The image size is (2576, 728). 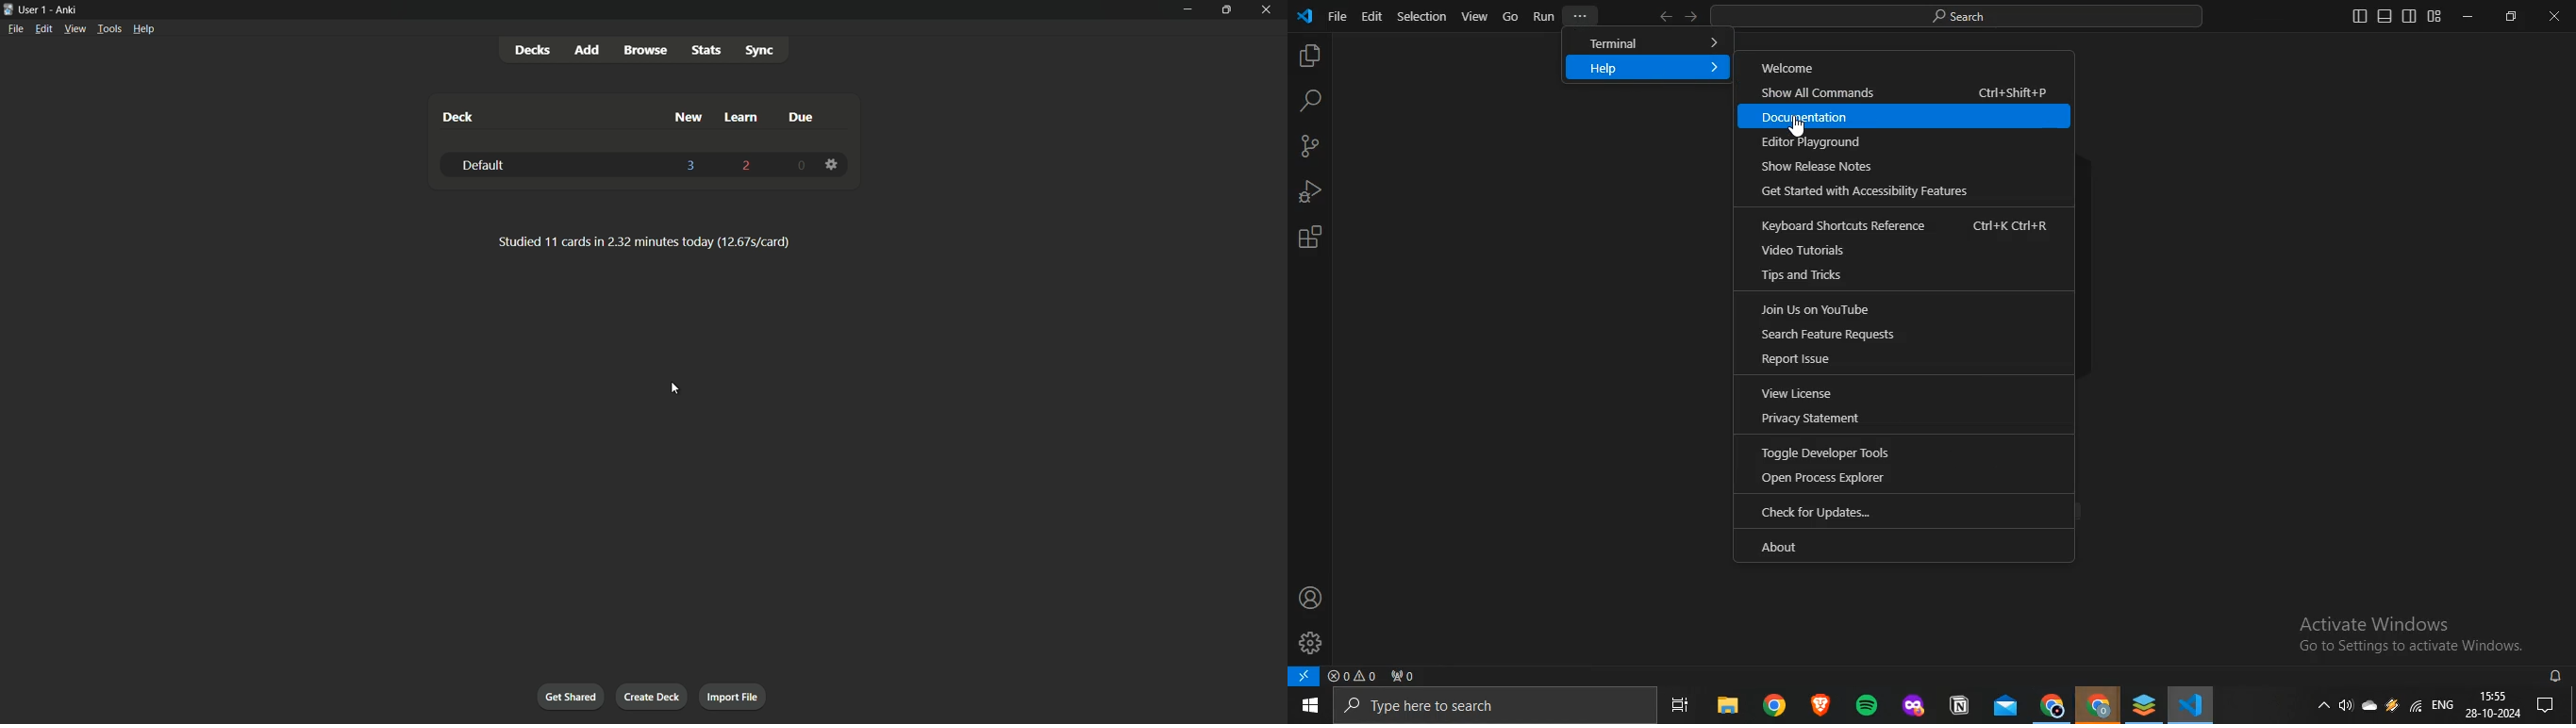 I want to click on maximize, so click(x=1228, y=9).